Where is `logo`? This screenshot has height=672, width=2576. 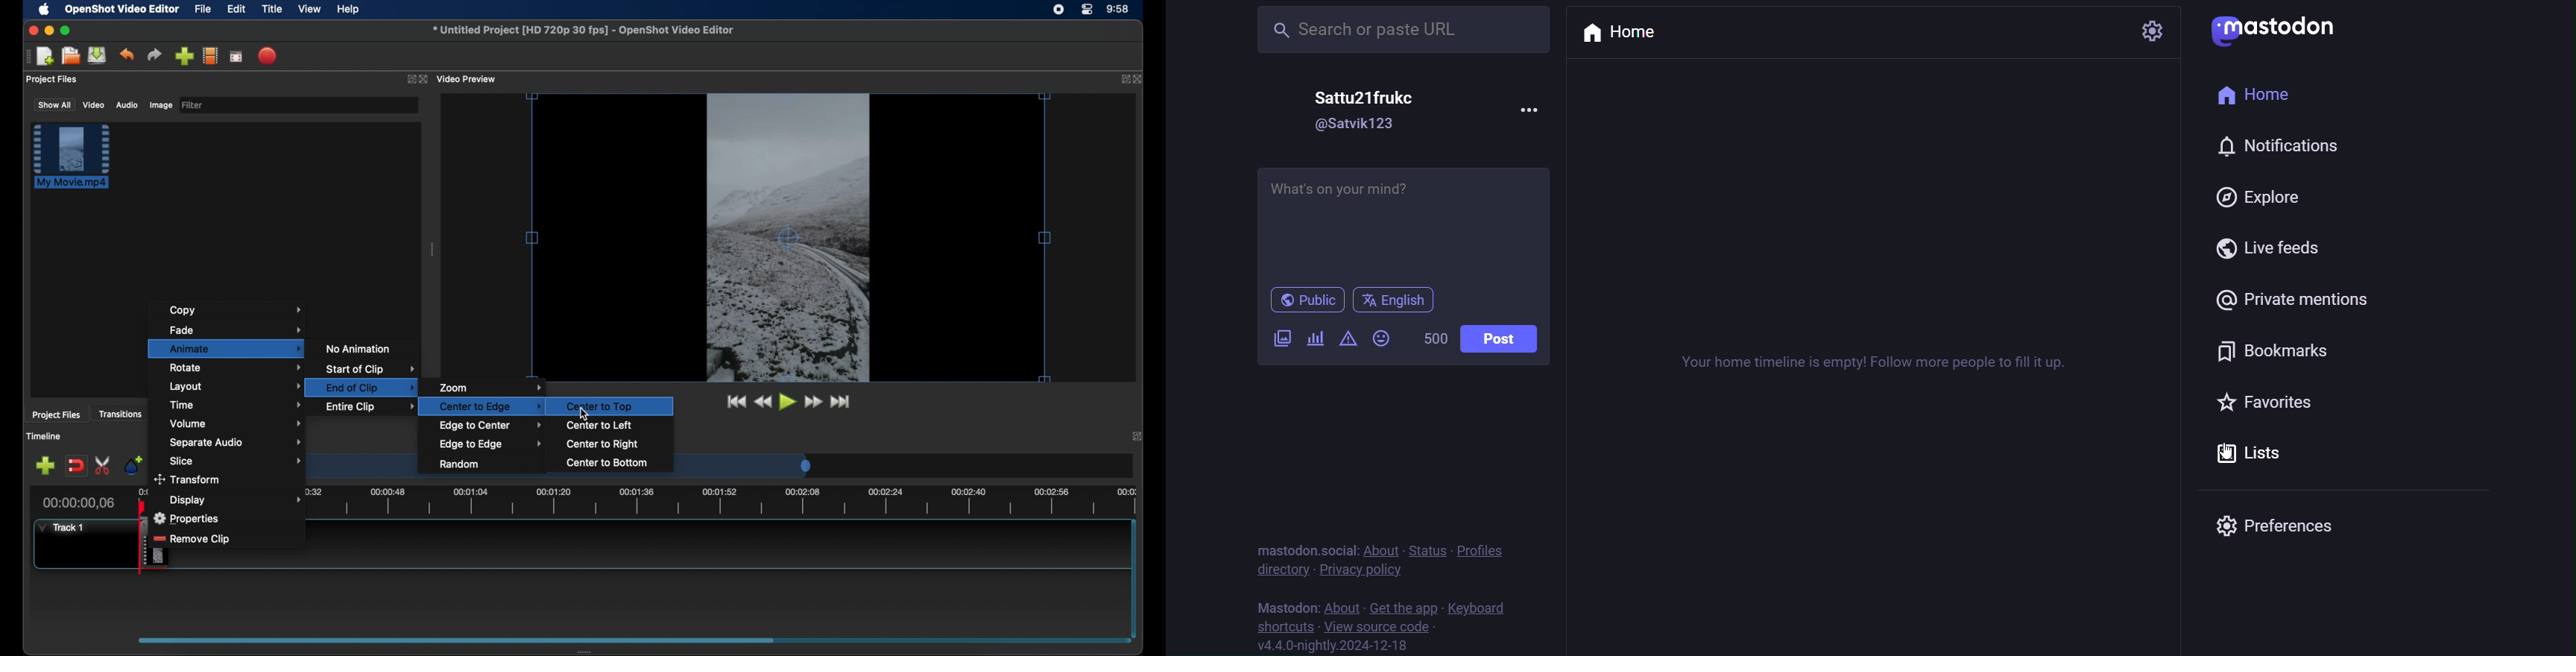 logo is located at coordinates (2276, 30).